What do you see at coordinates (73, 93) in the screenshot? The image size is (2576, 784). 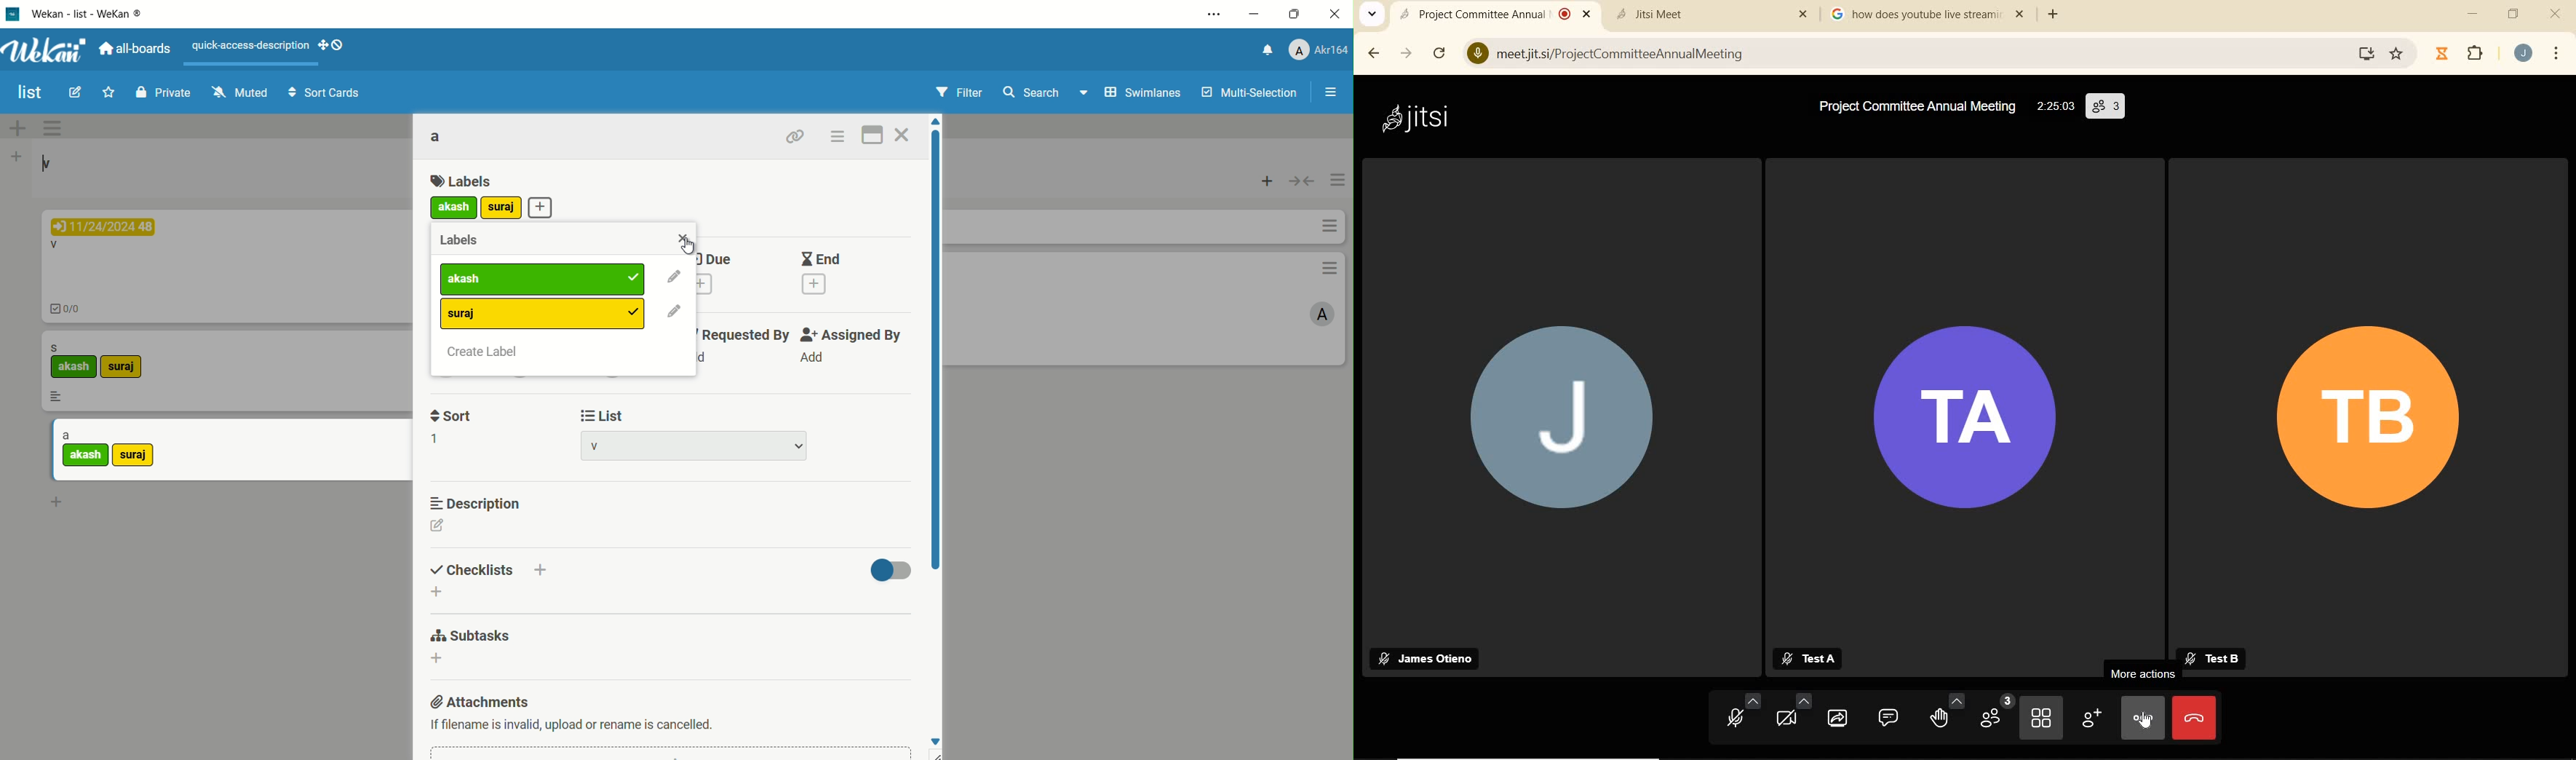 I see `edit` at bounding box center [73, 93].